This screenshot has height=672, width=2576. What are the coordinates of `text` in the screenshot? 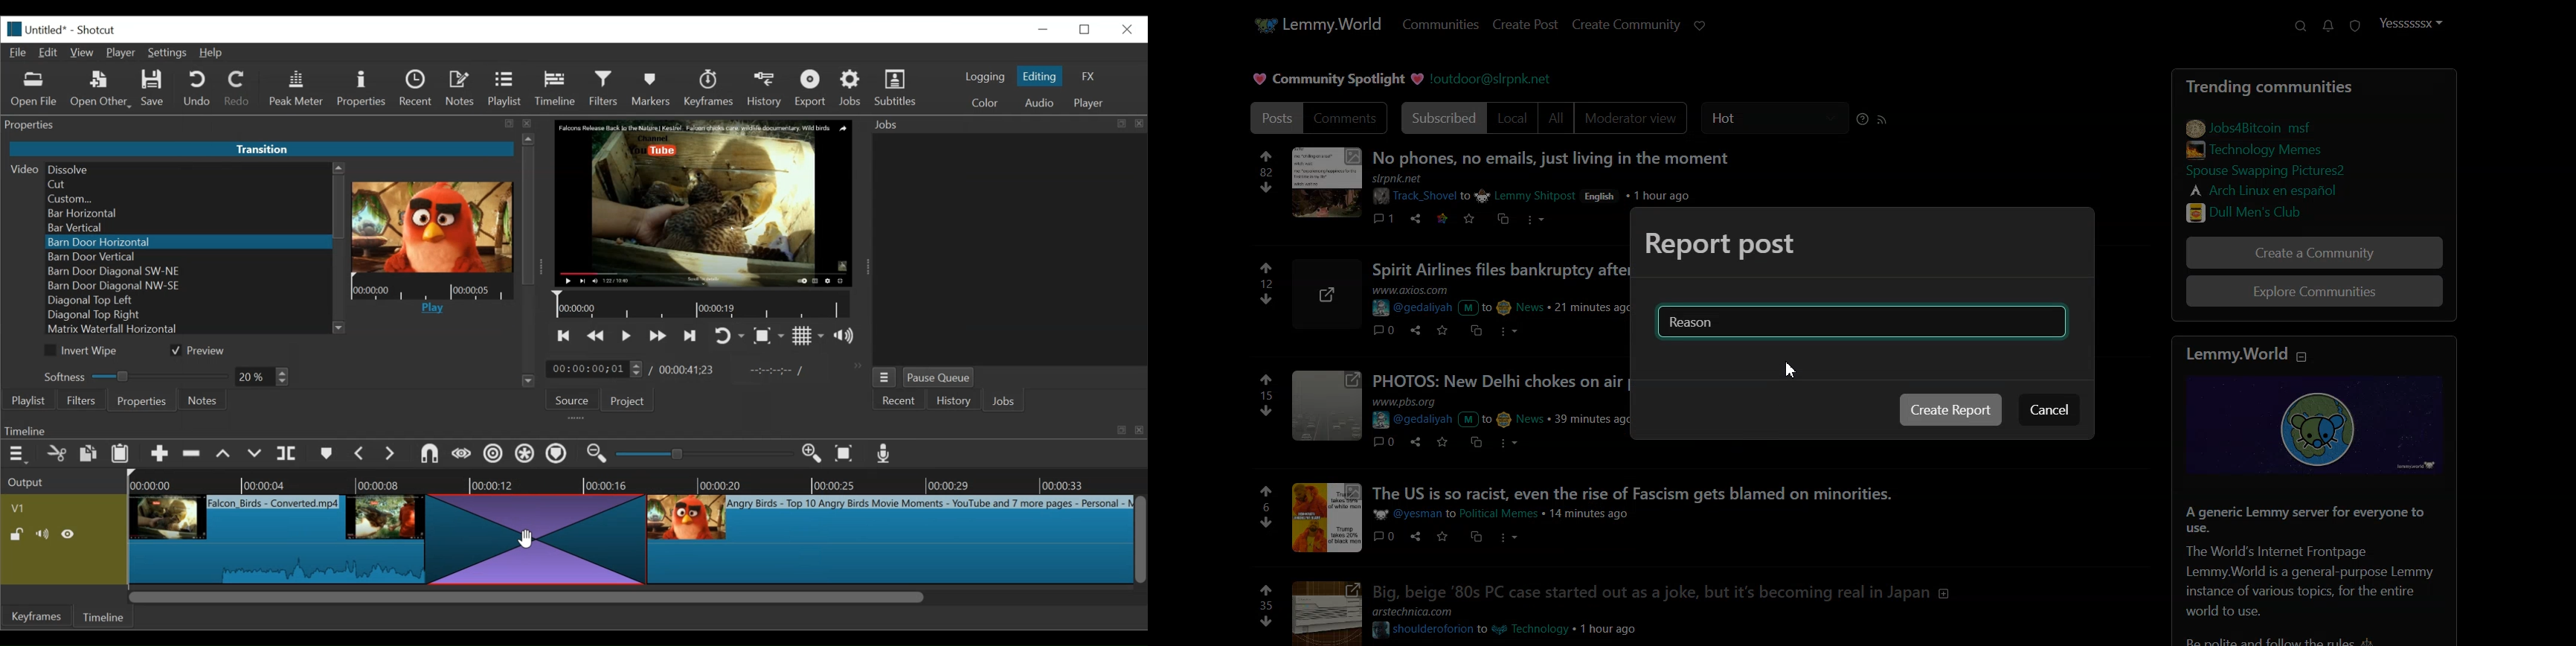 It's located at (2245, 354).